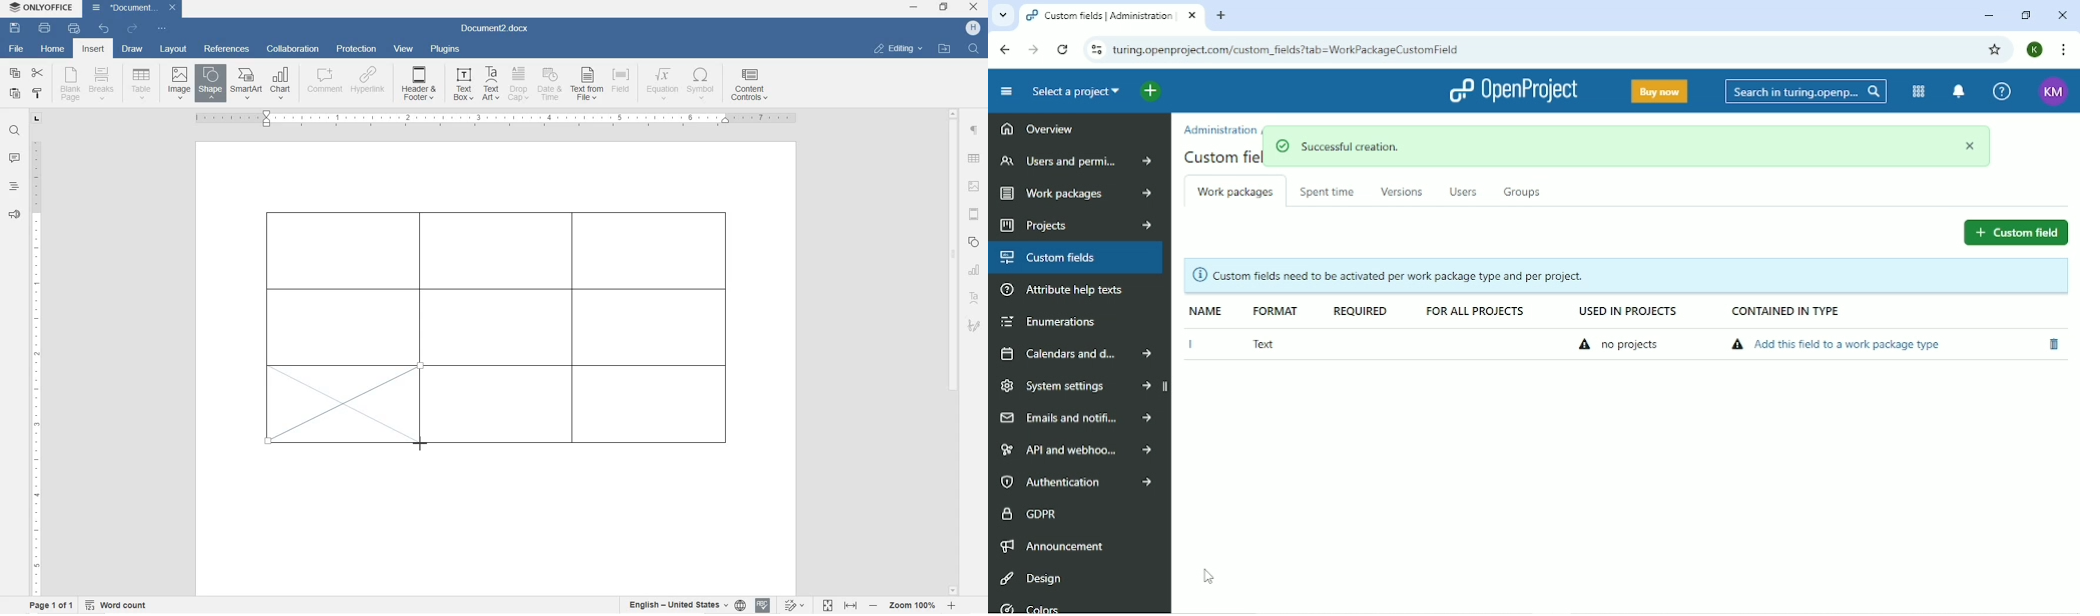  Describe the element at coordinates (174, 49) in the screenshot. I see `layout` at that location.